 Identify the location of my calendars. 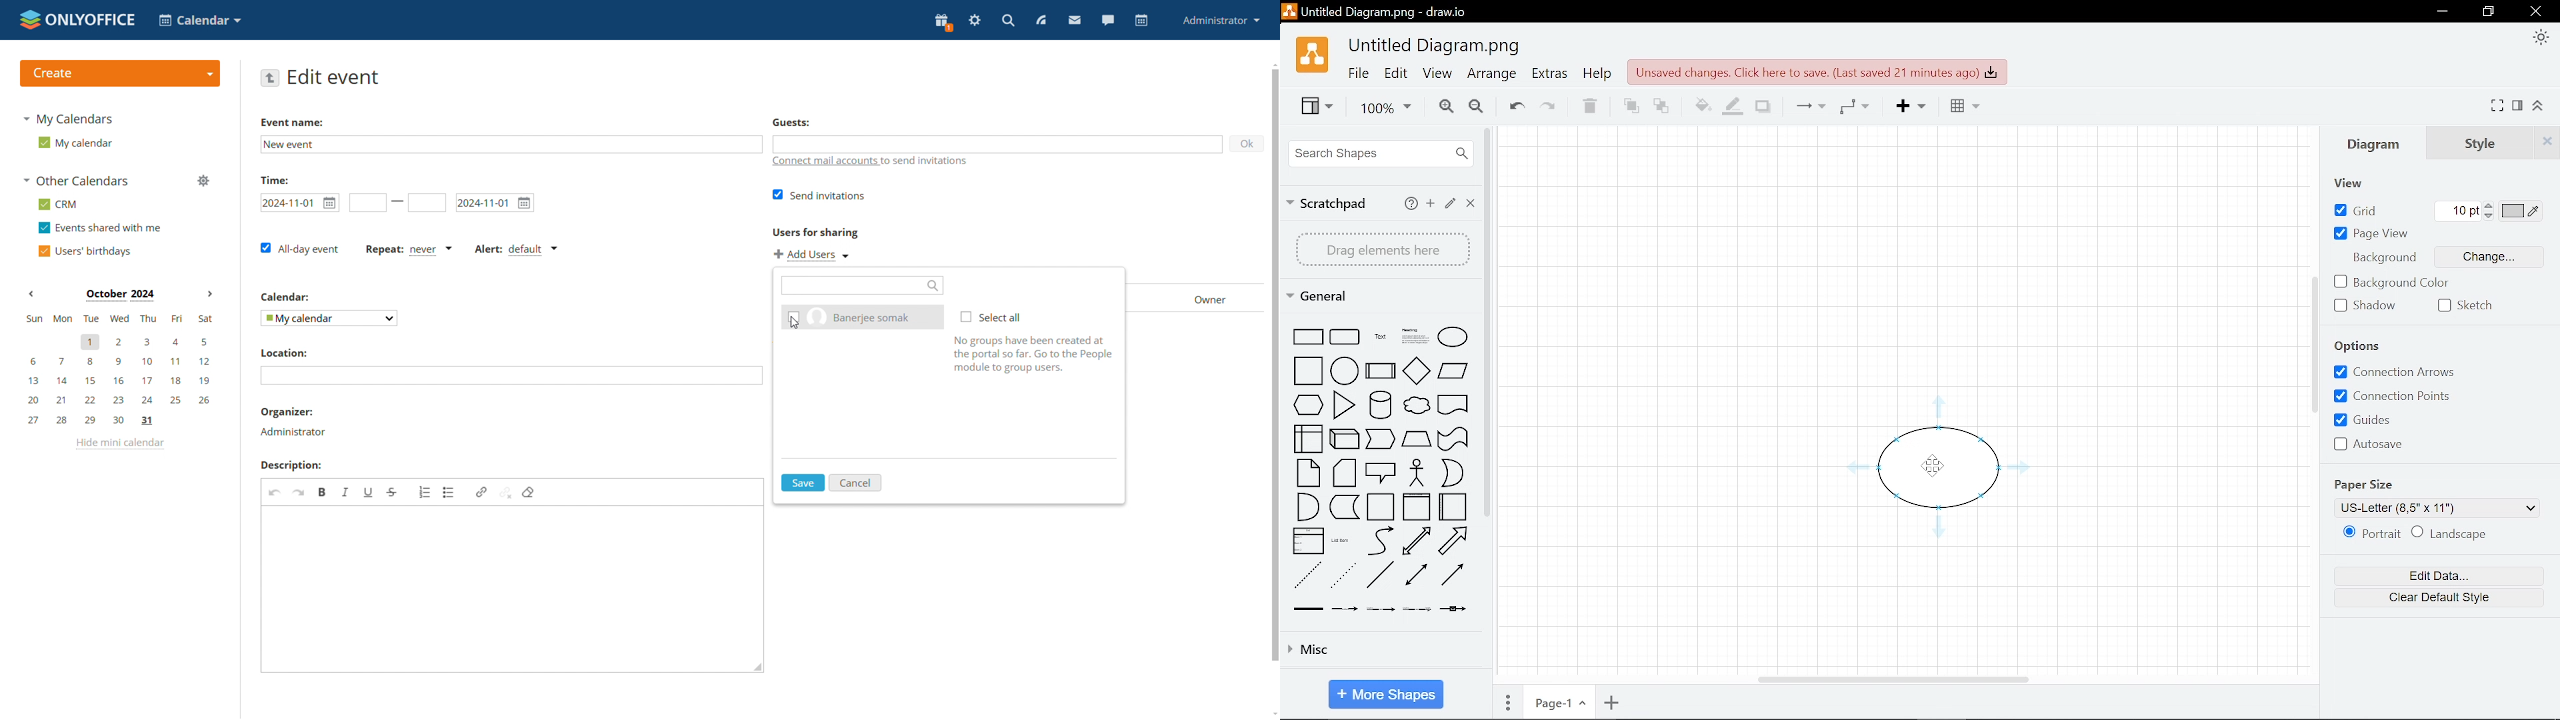
(73, 121).